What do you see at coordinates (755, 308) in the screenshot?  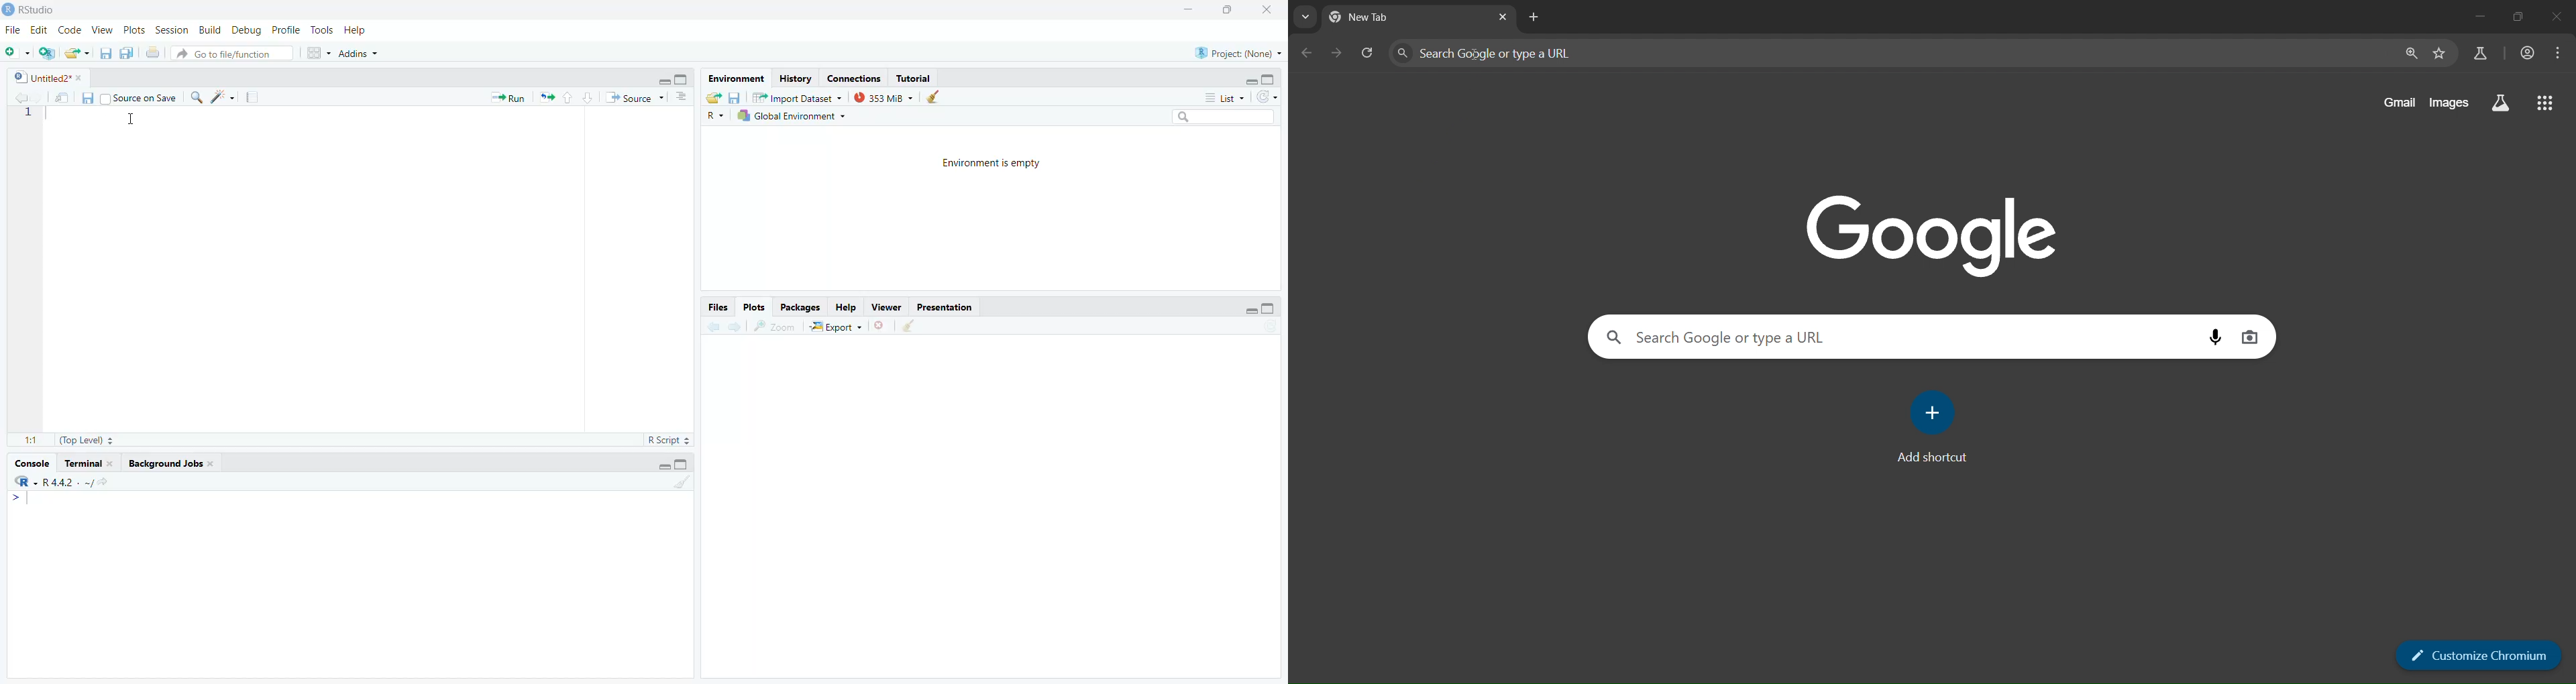 I see `Plots` at bounding box center [755, 308].